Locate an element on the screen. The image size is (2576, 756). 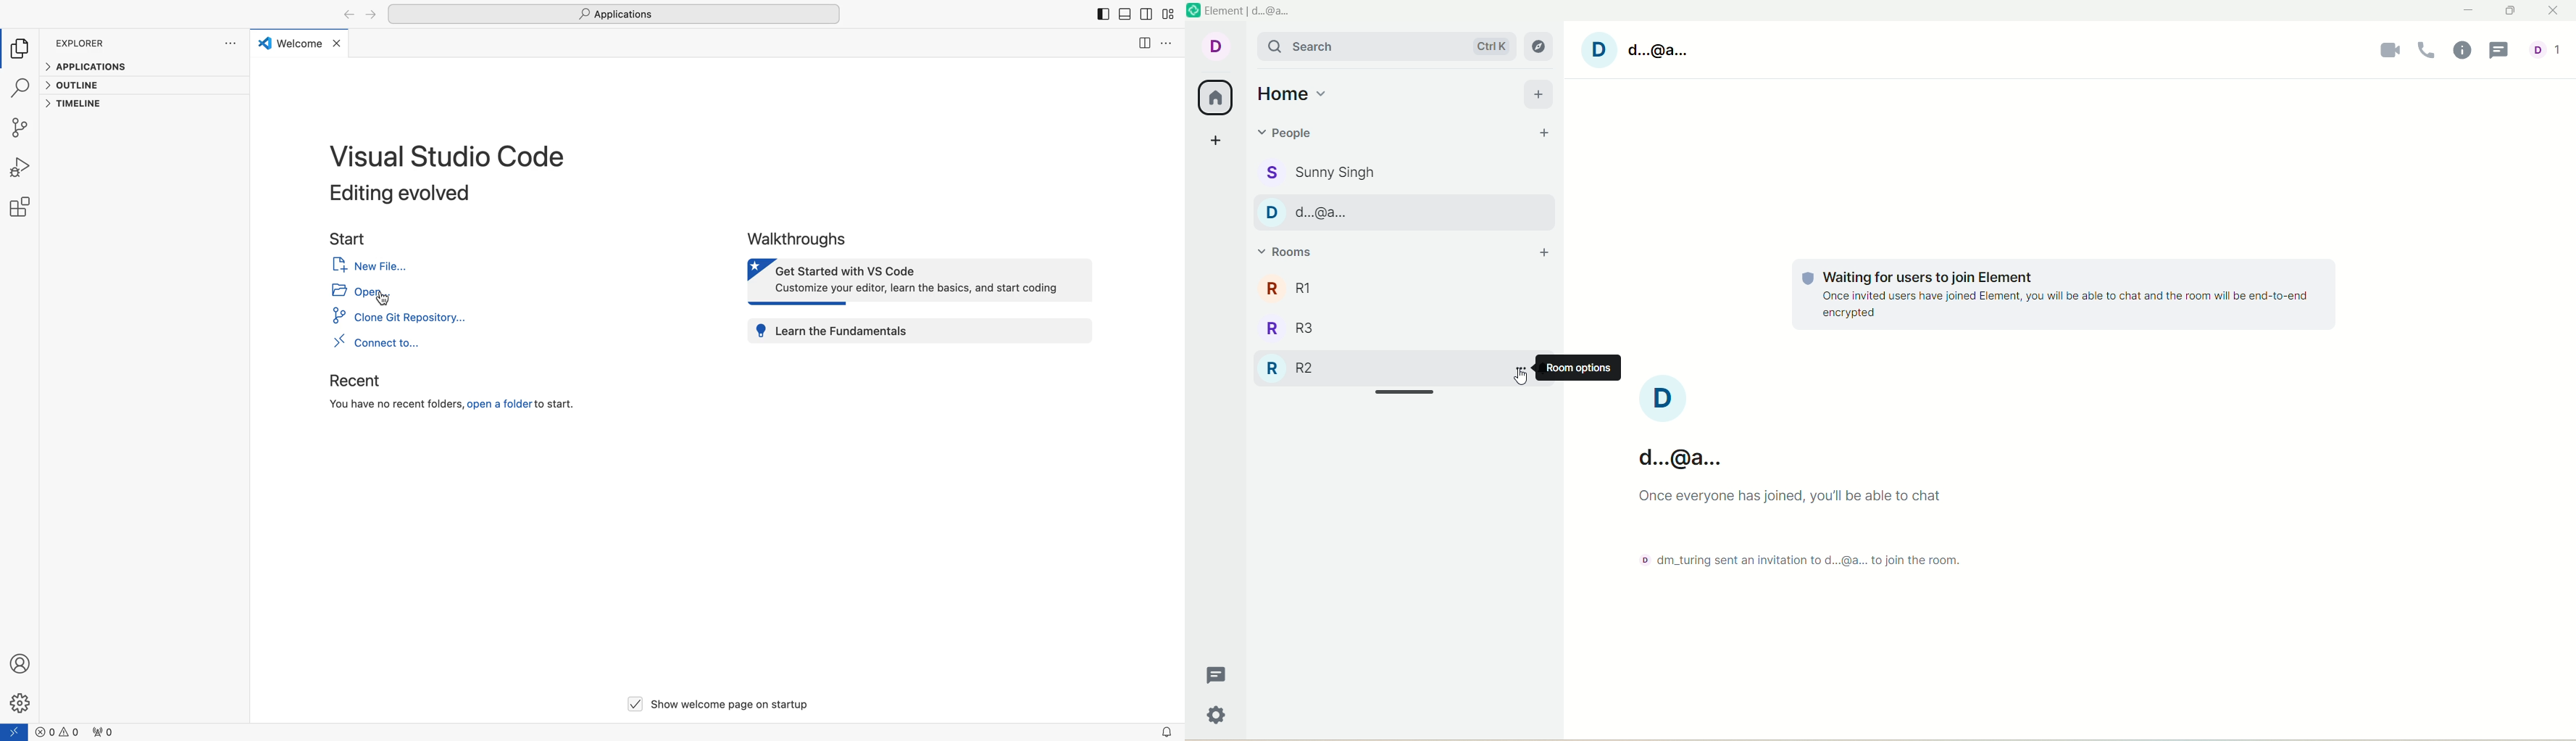
pointer cursor is located at coordinates (1518, 377).